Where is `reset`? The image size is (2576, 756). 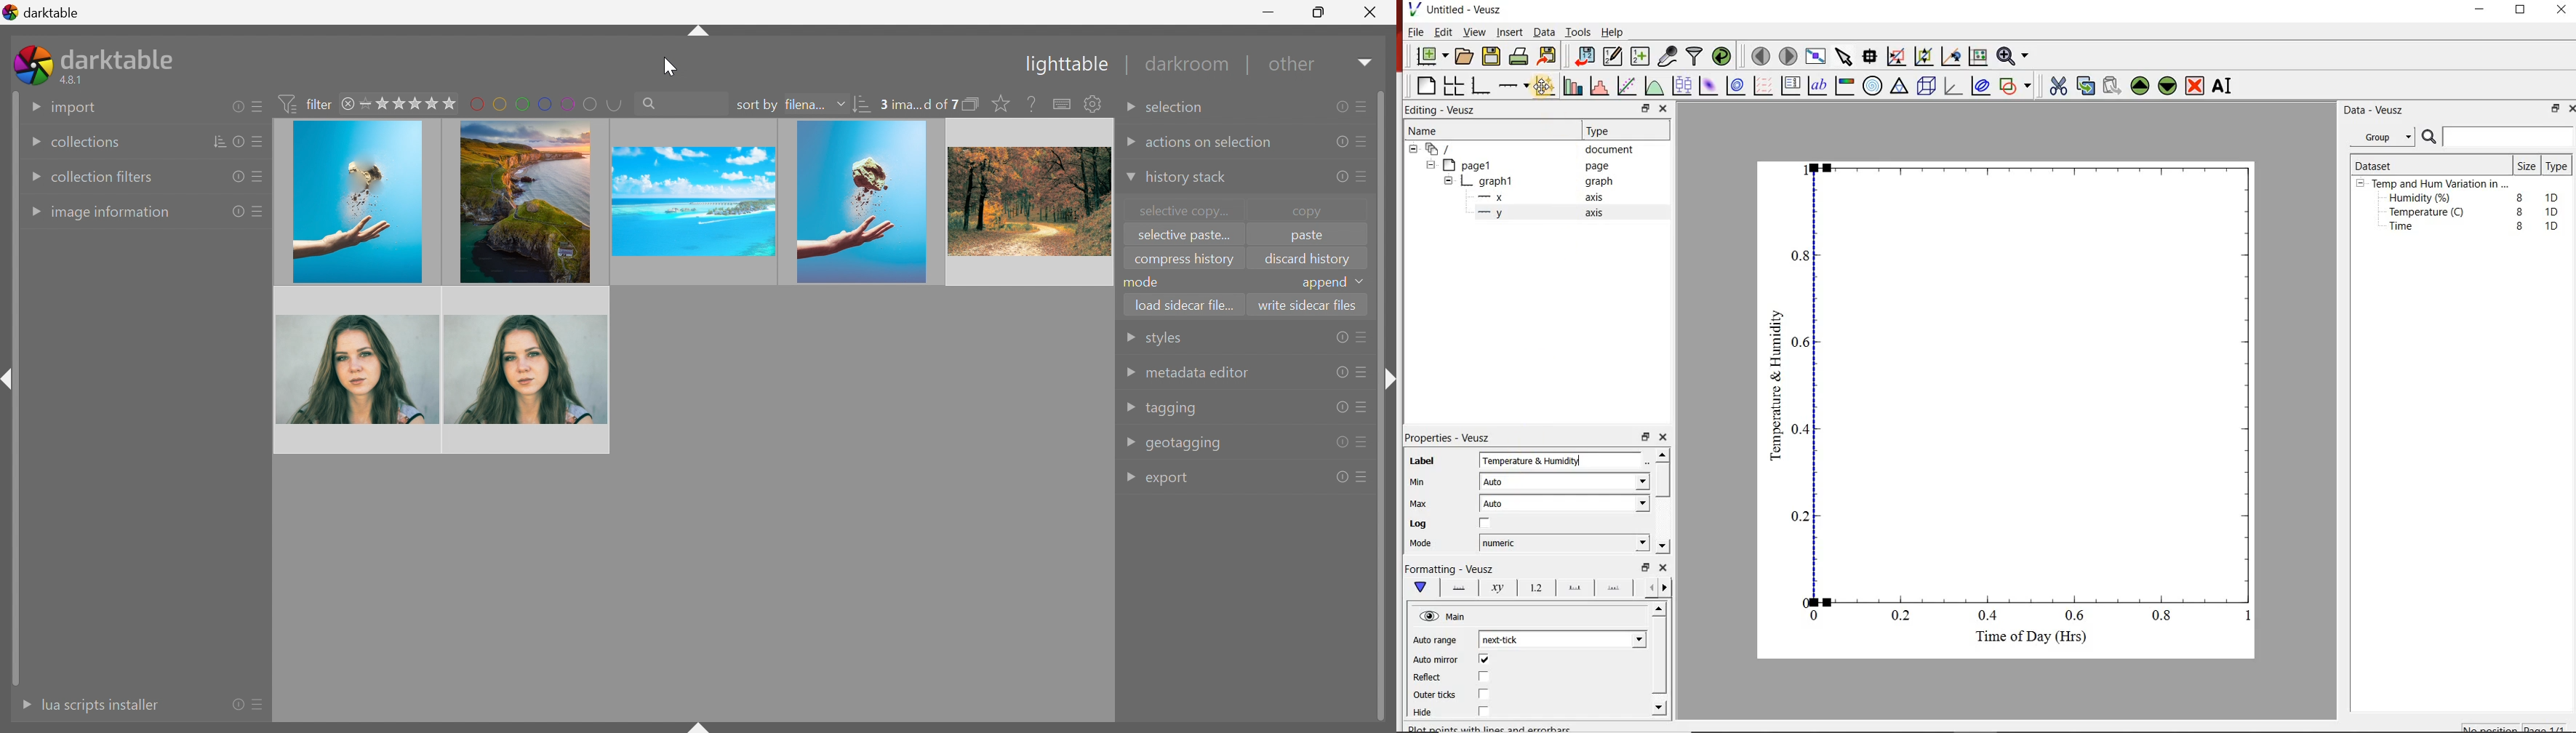
reset is located at coordinates (1338, 141).